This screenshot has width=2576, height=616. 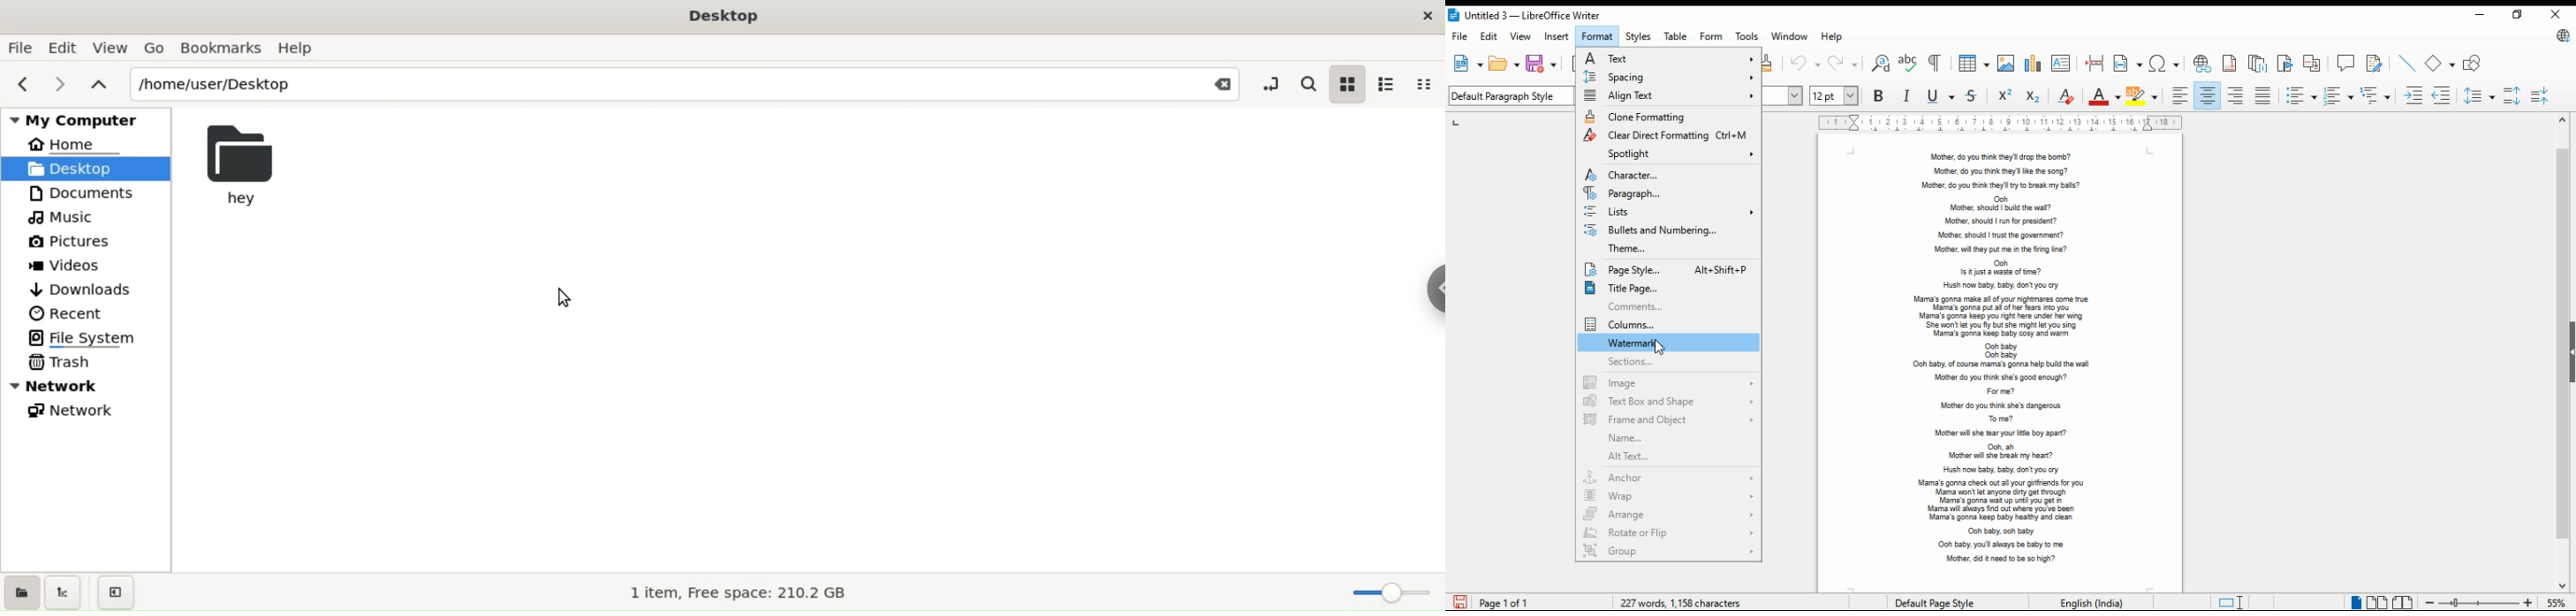 I want to click on file, so click(x=17, y=47).